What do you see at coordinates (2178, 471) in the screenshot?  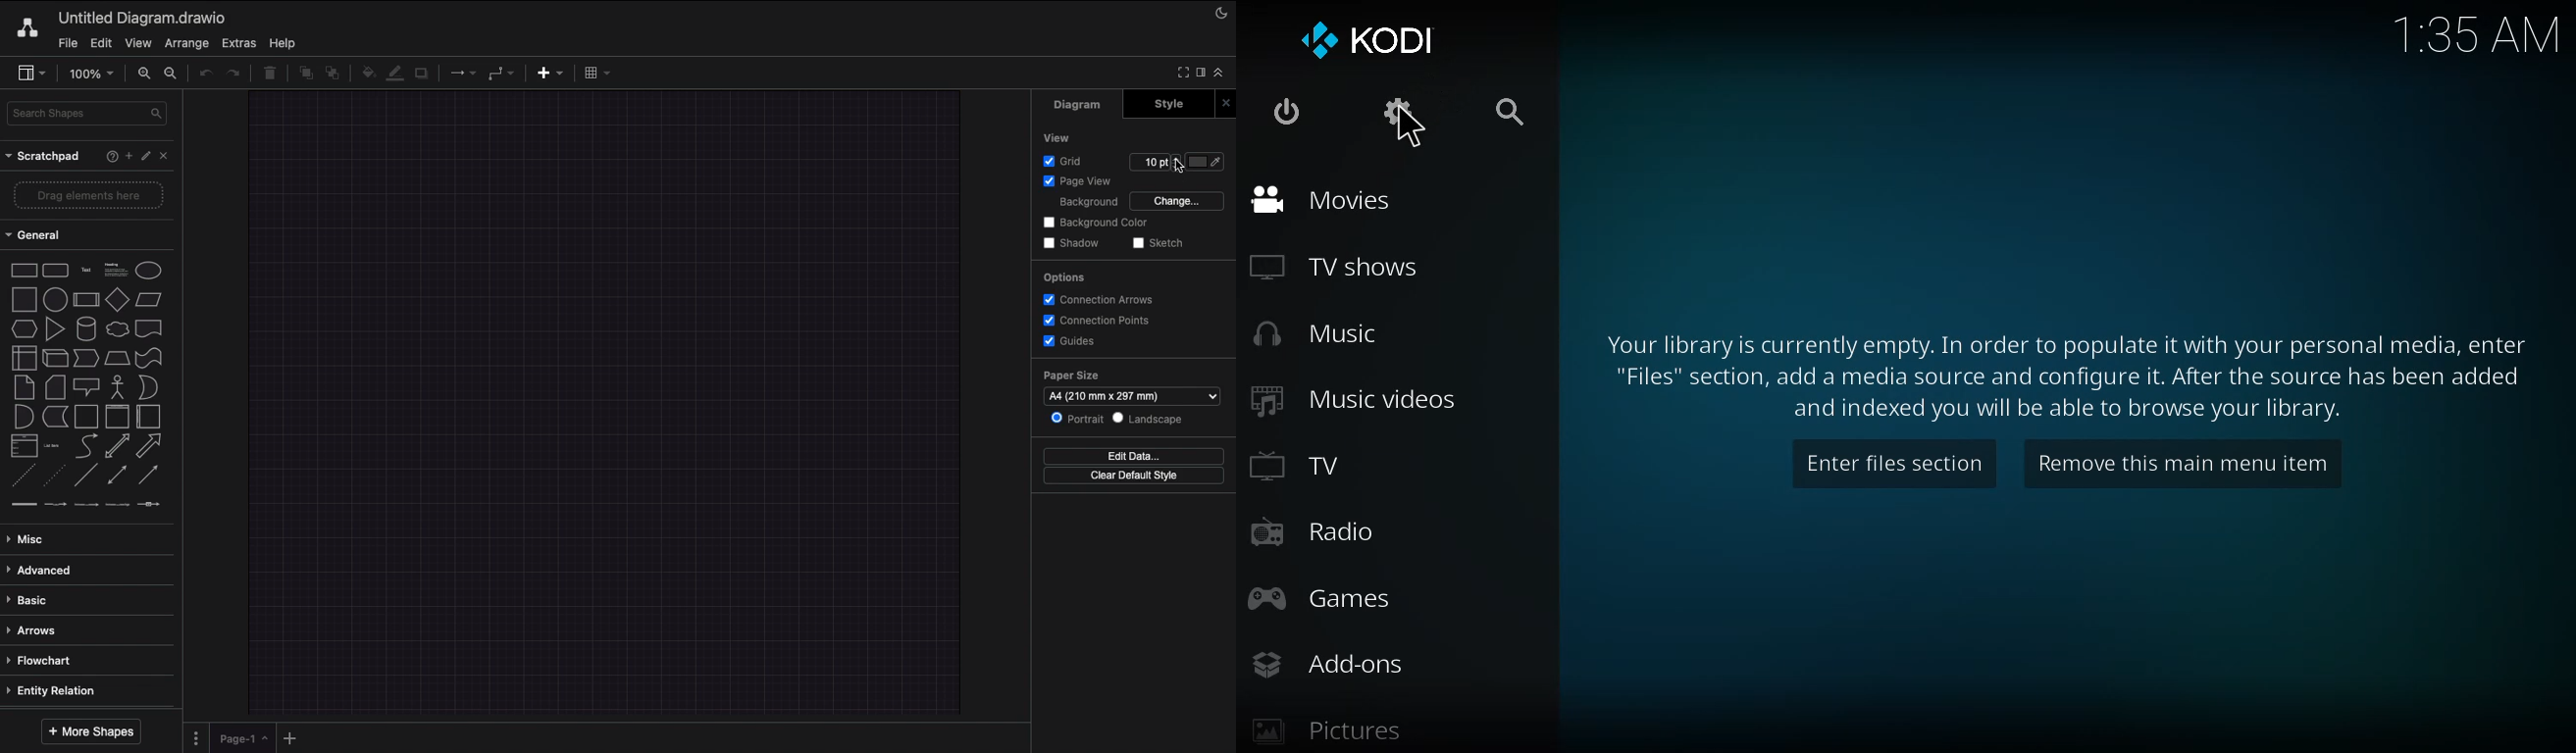 I see `remove this main menu item` at bounding box center [2178, 471].